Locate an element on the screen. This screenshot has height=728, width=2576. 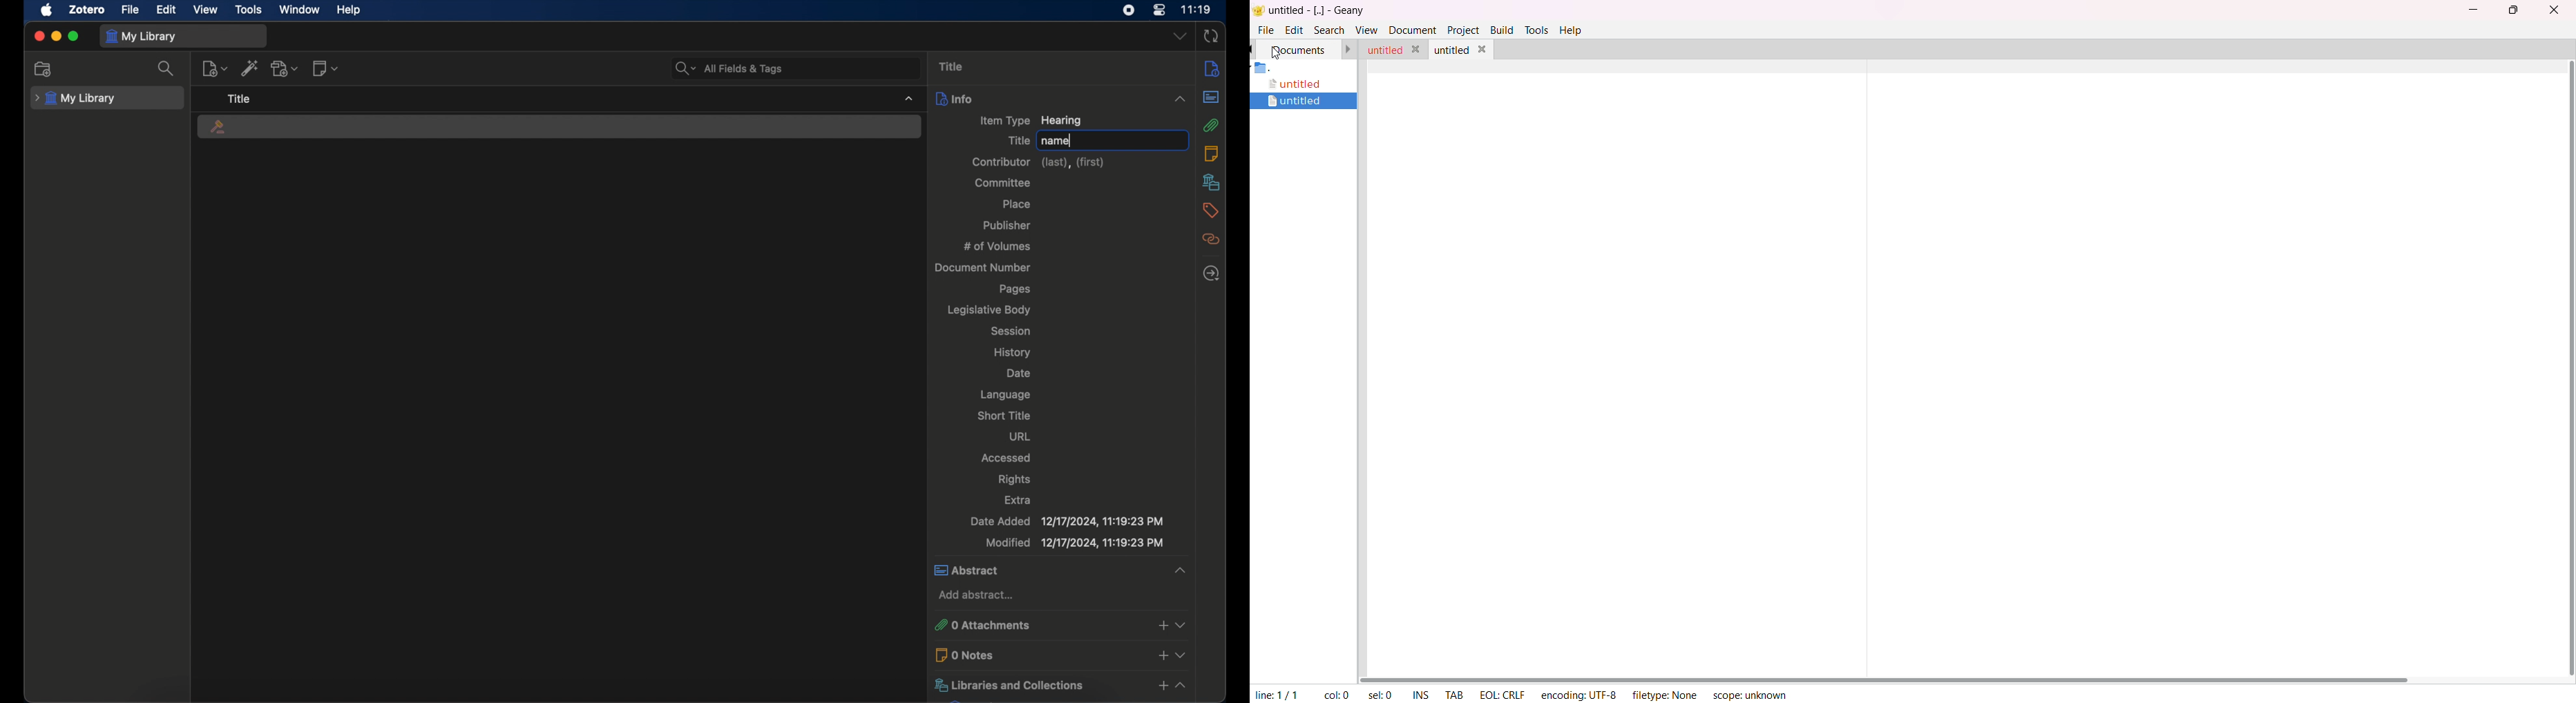
committee is located at coordinates (1003, 182).